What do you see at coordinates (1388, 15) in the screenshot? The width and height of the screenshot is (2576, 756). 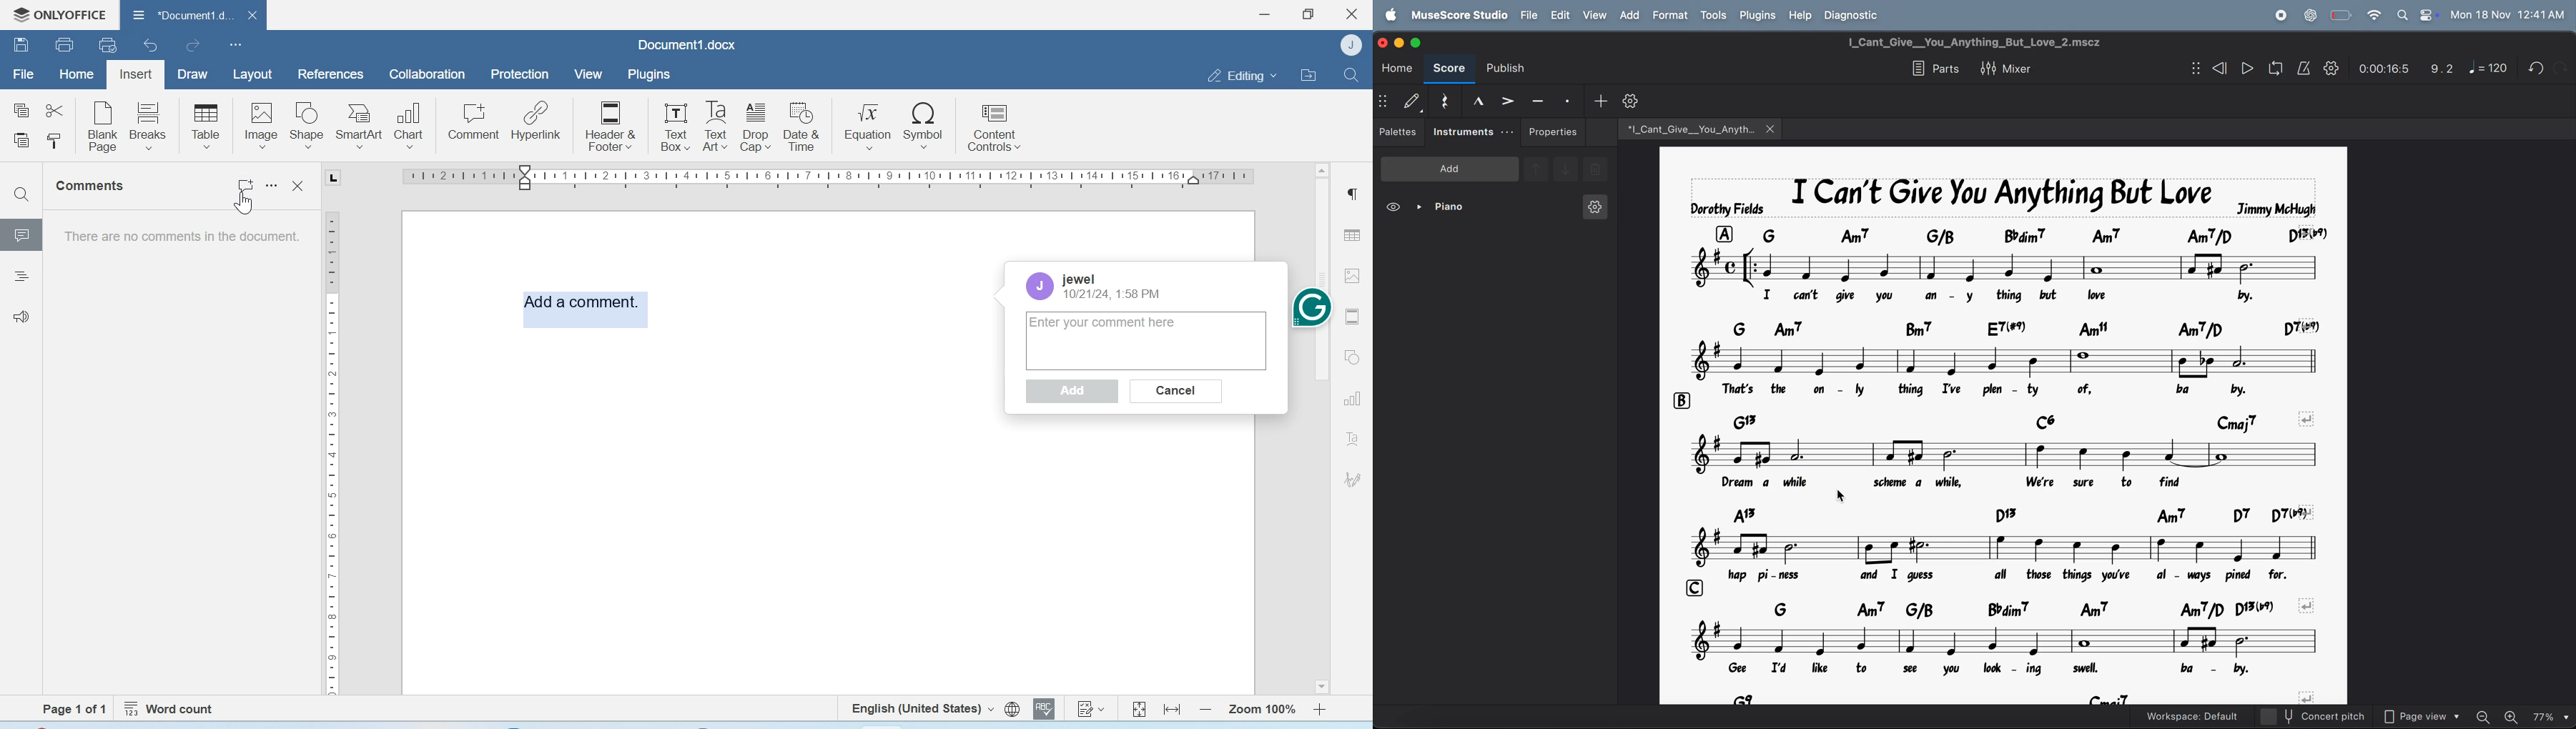 I see `apple logo` at bounding box center [1388, 15].